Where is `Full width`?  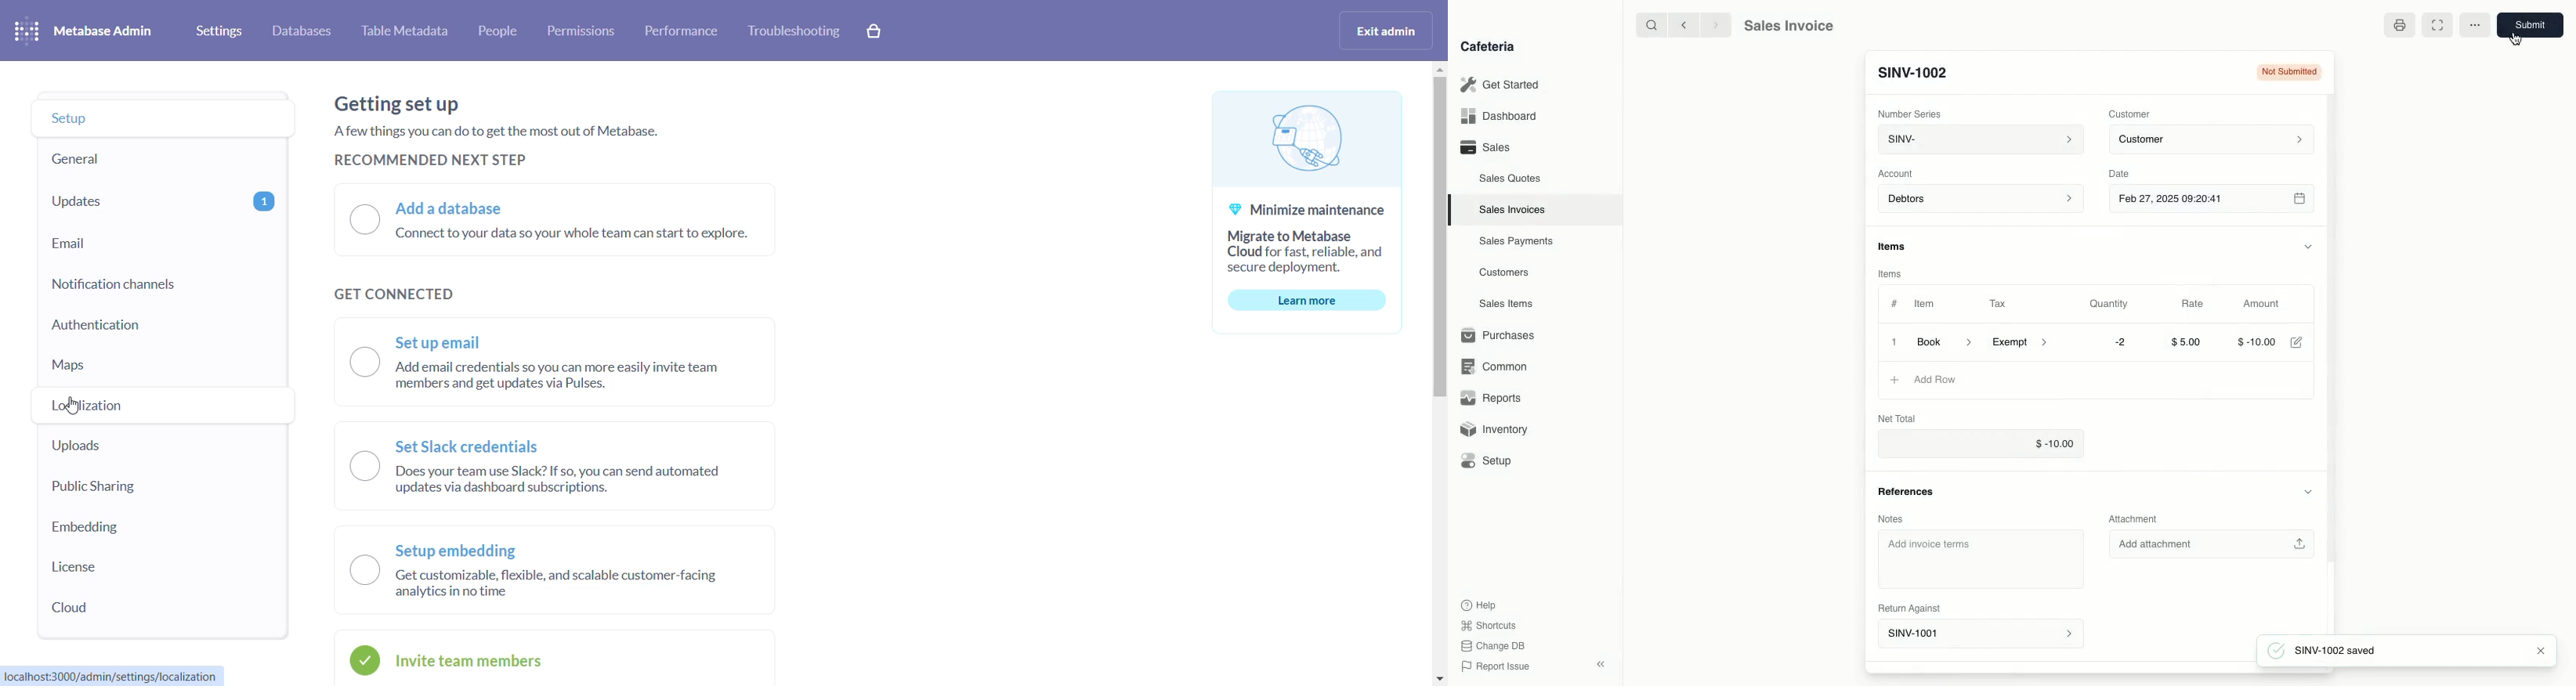 Full width is located at coordinates (2437, 26).